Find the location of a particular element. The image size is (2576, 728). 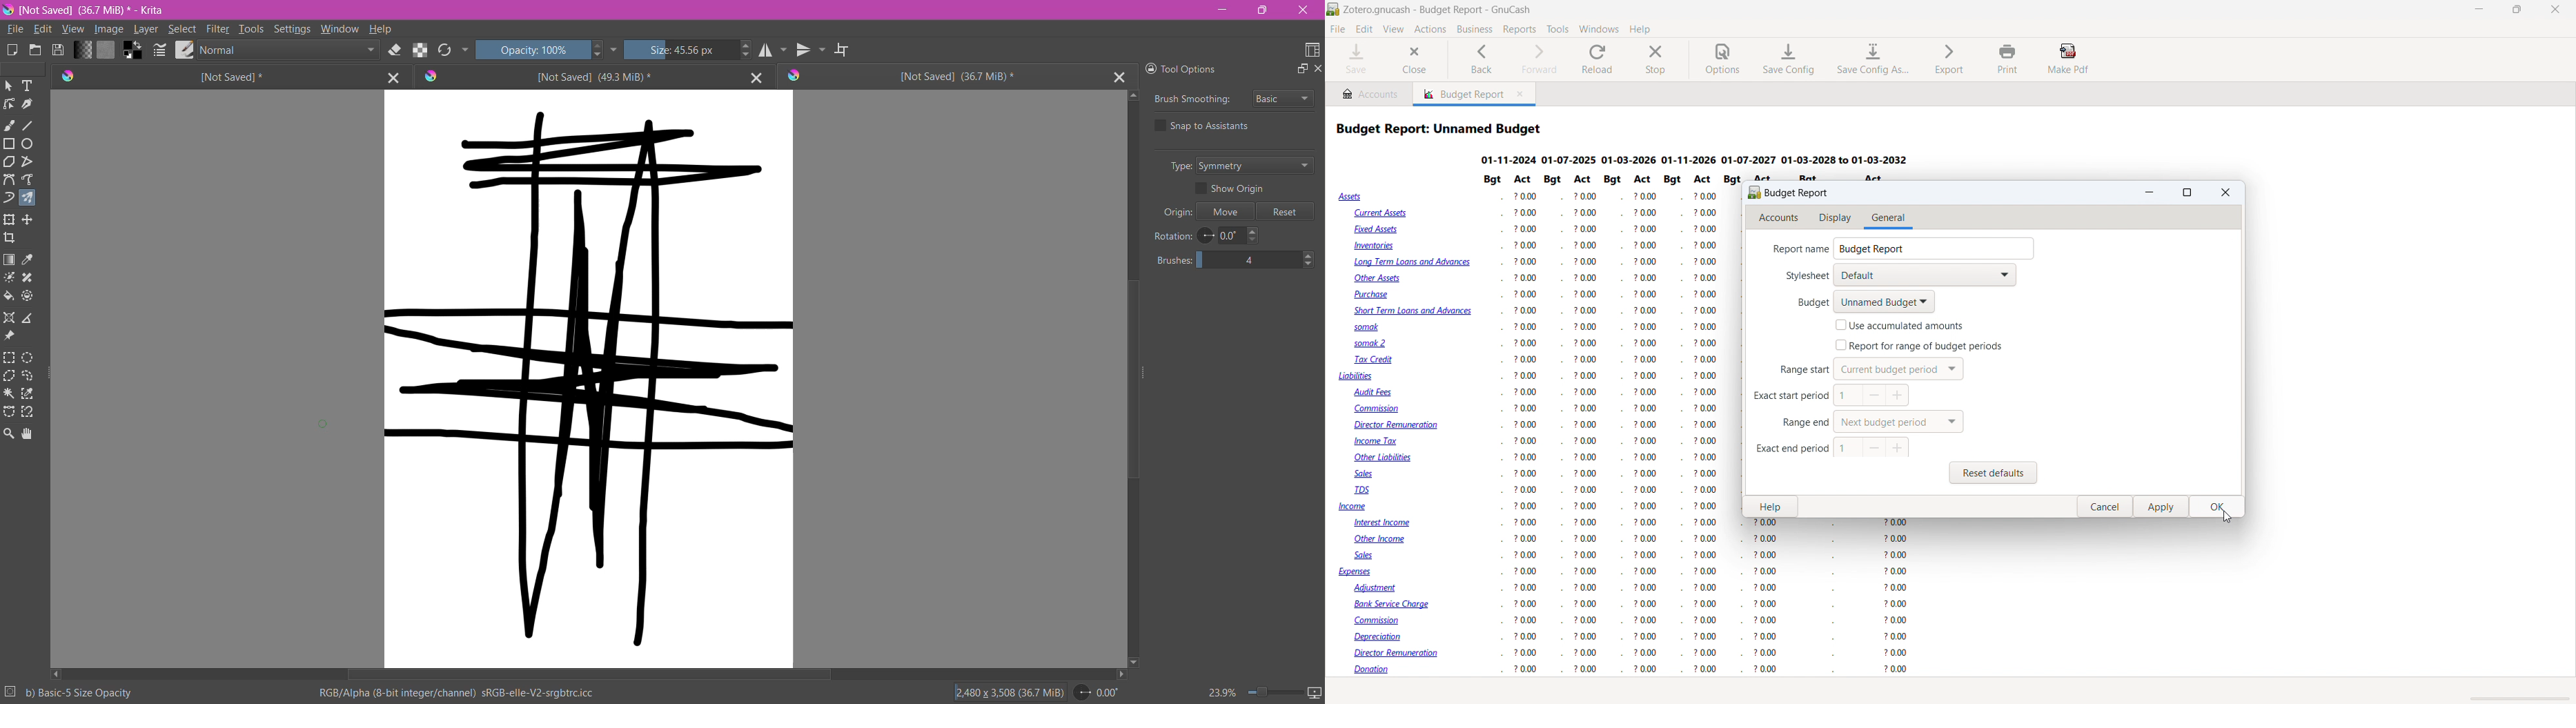

Vertical Scroll Bar is located at coordinates (1134, 379).